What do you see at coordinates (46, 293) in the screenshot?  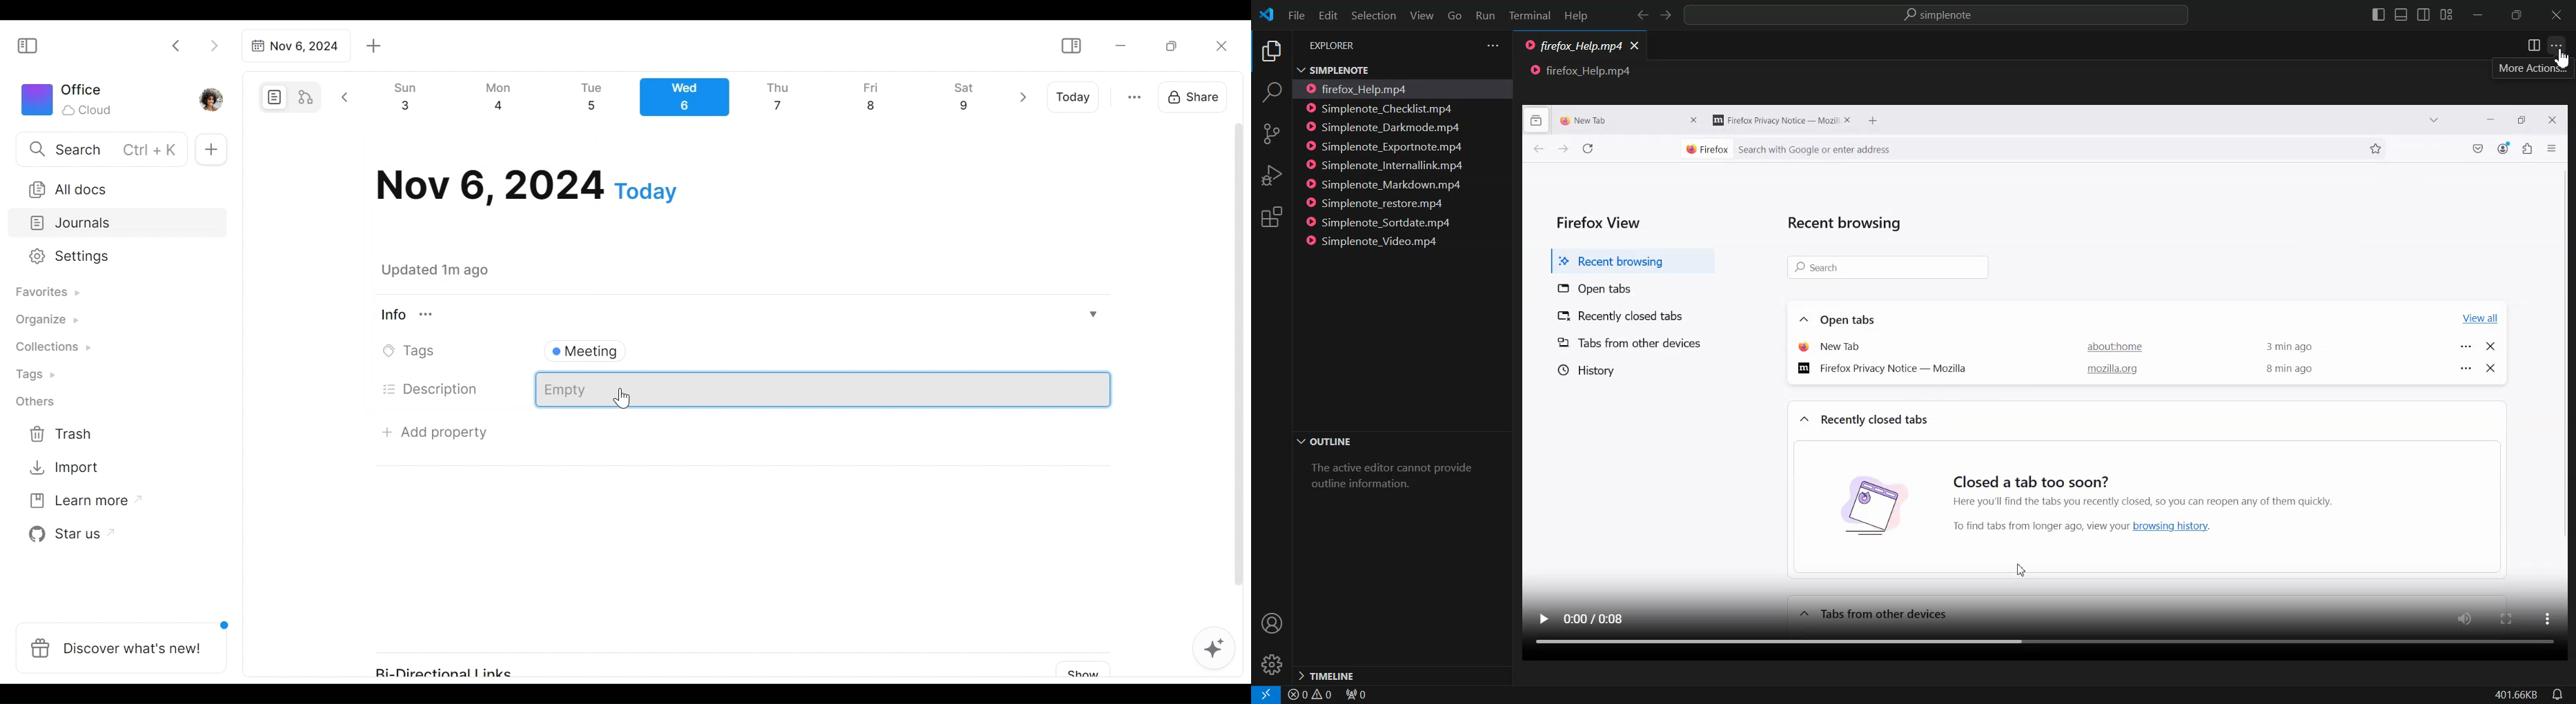 I see `Favorites` at bounding box center [46, 293].